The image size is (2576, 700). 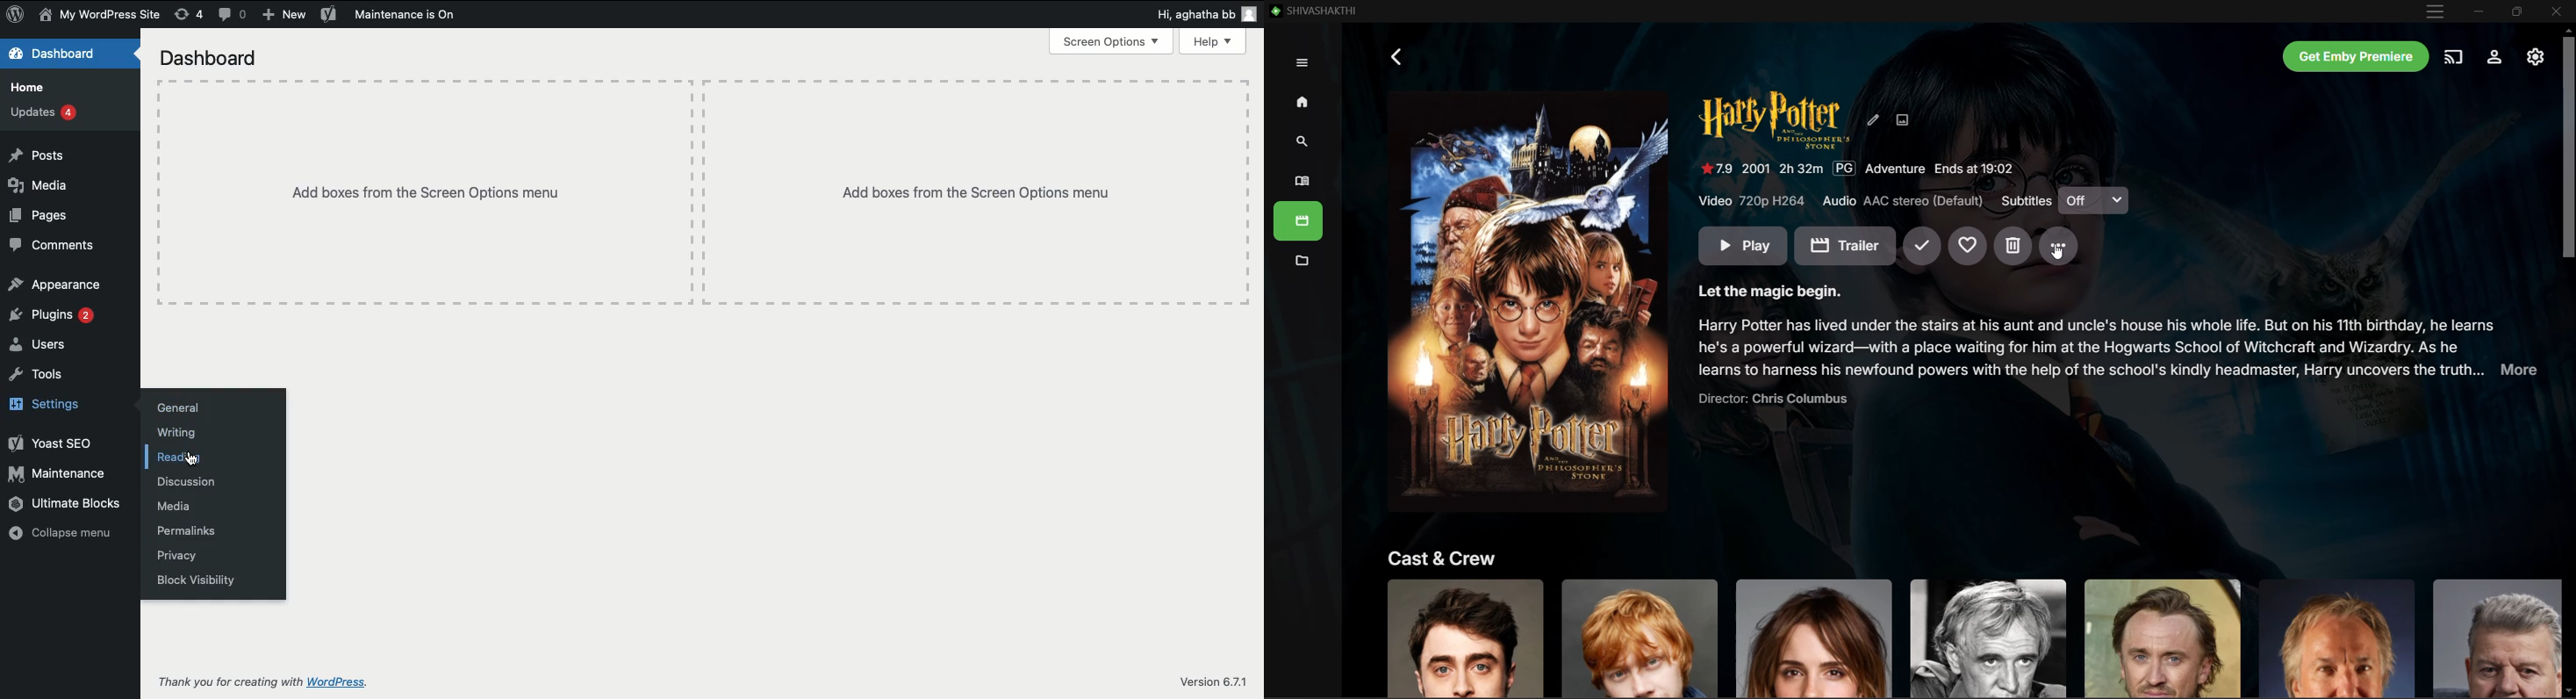 What do you see at coordinates (37, 156) in the screenshot?
I see `posts` at bounding box center [37, 156].